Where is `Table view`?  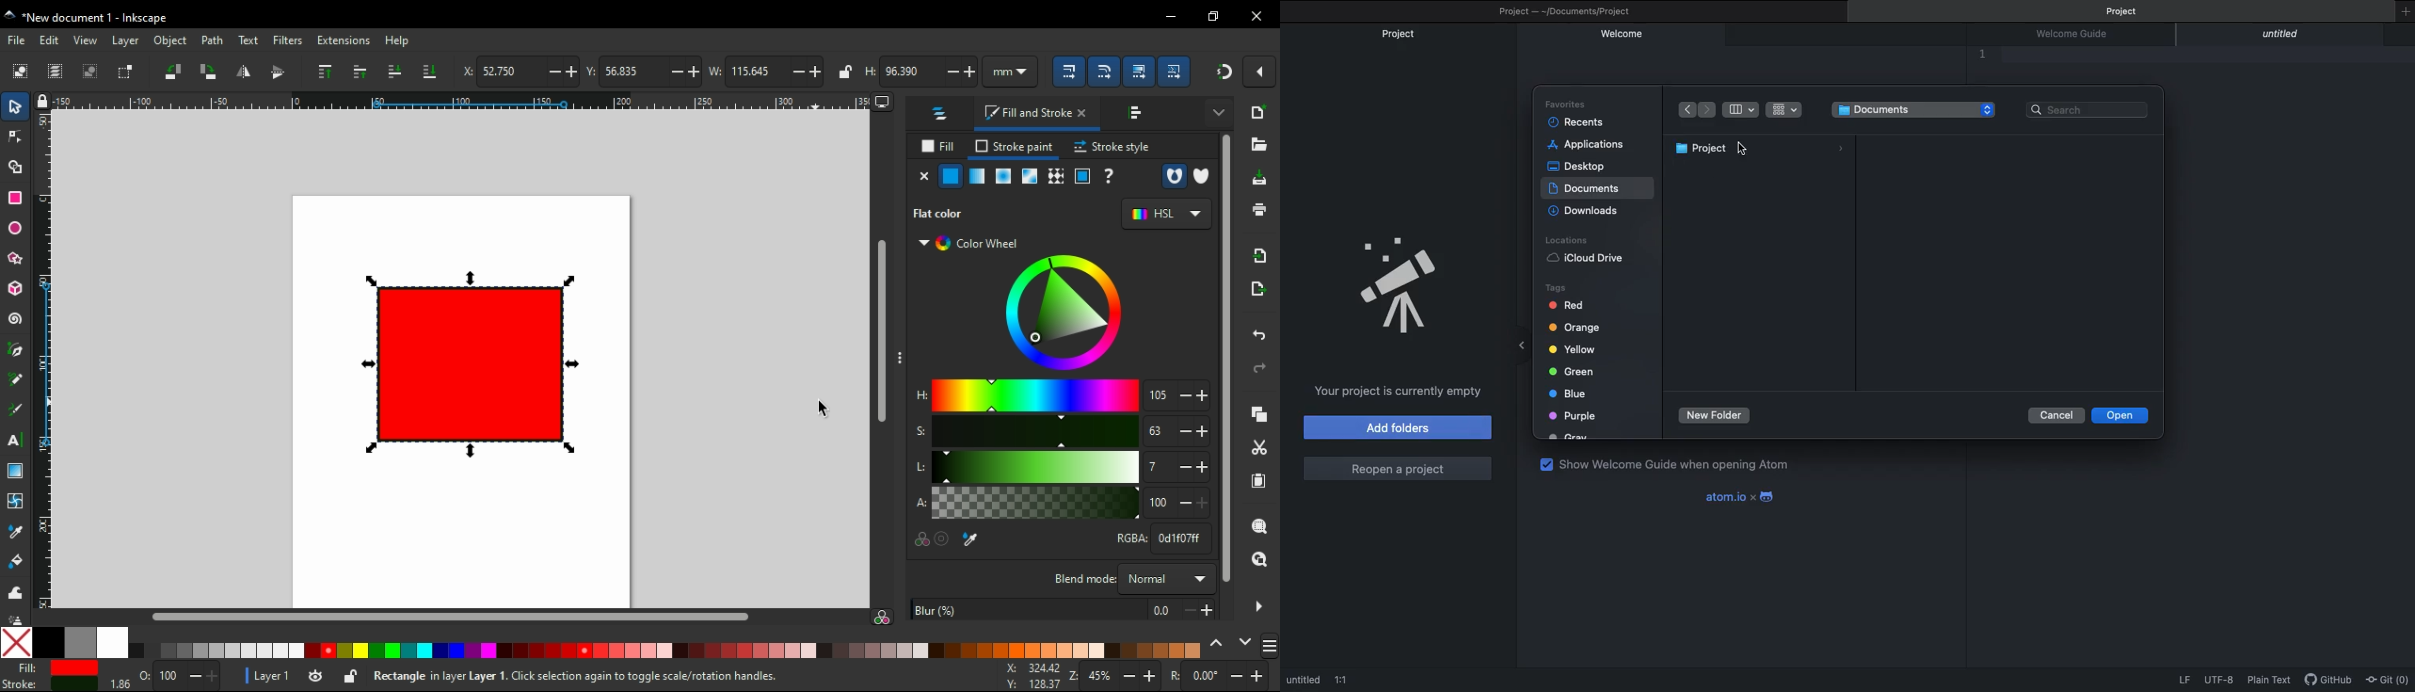 Table view is located at coordinates (1741, 109).